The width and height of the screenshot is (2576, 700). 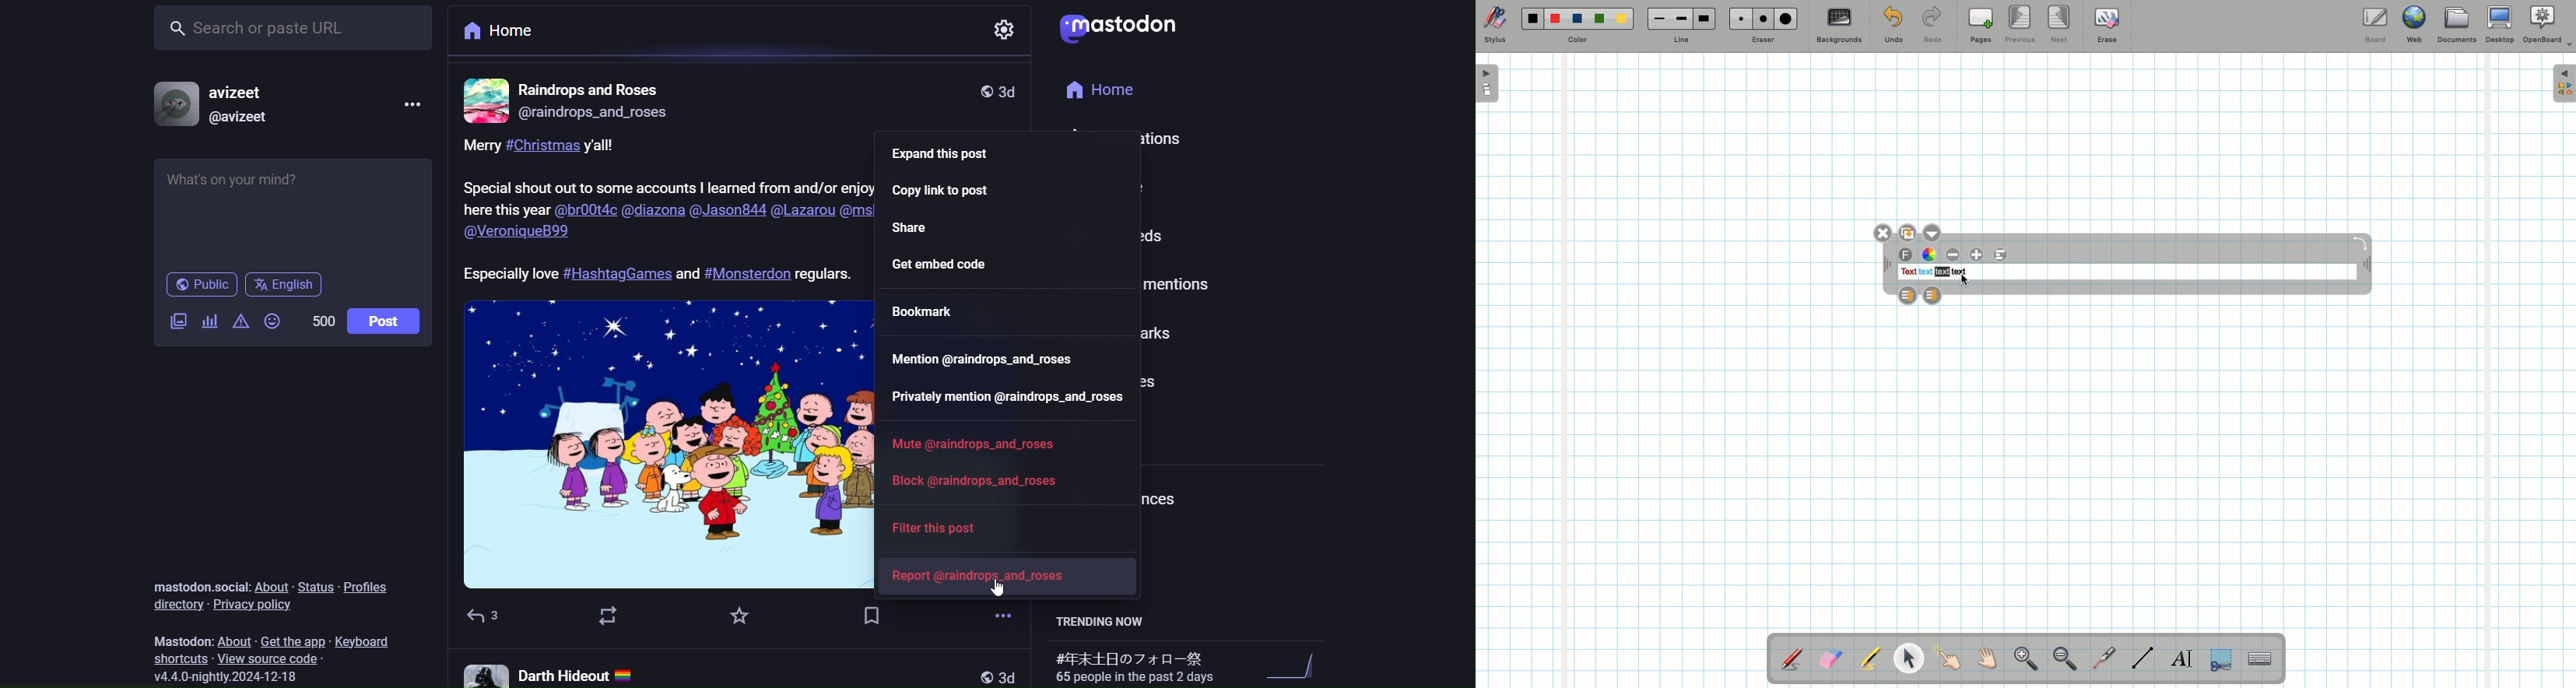 I want to click on text, so click(x=1943, y=272).